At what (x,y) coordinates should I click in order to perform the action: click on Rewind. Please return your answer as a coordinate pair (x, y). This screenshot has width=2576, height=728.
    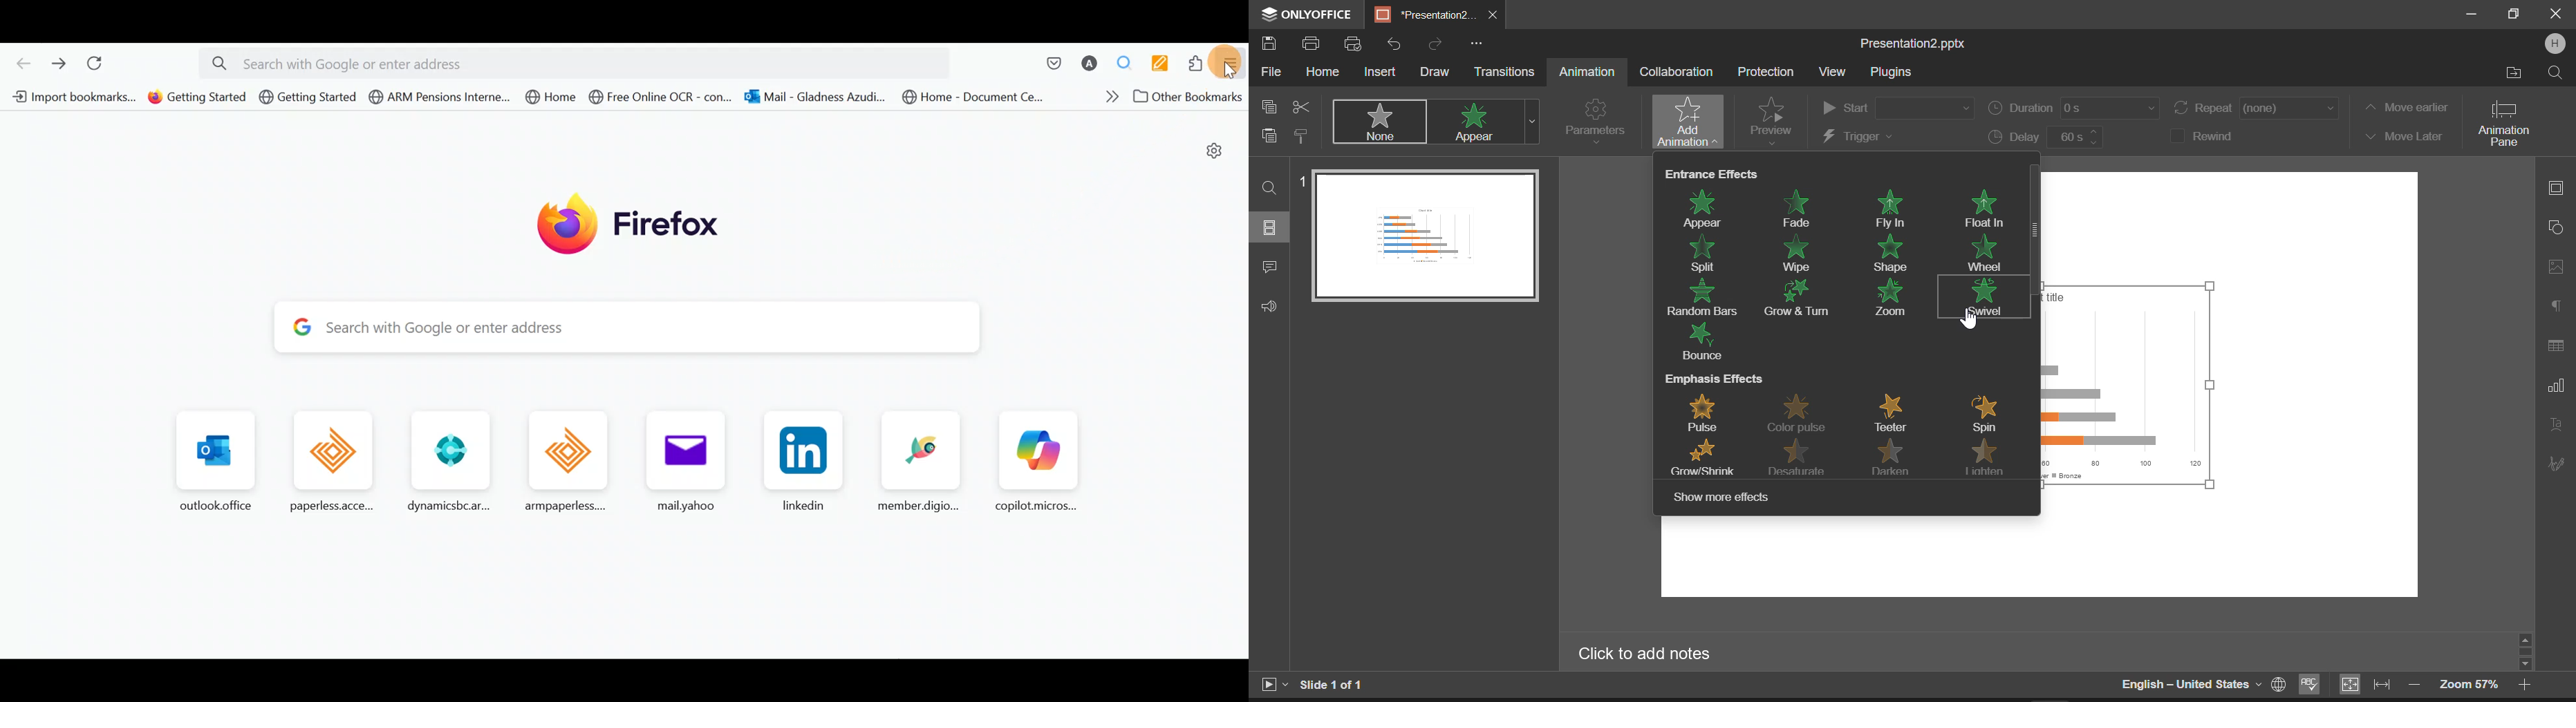
    Looking at the image, I should click on (2212, 135).